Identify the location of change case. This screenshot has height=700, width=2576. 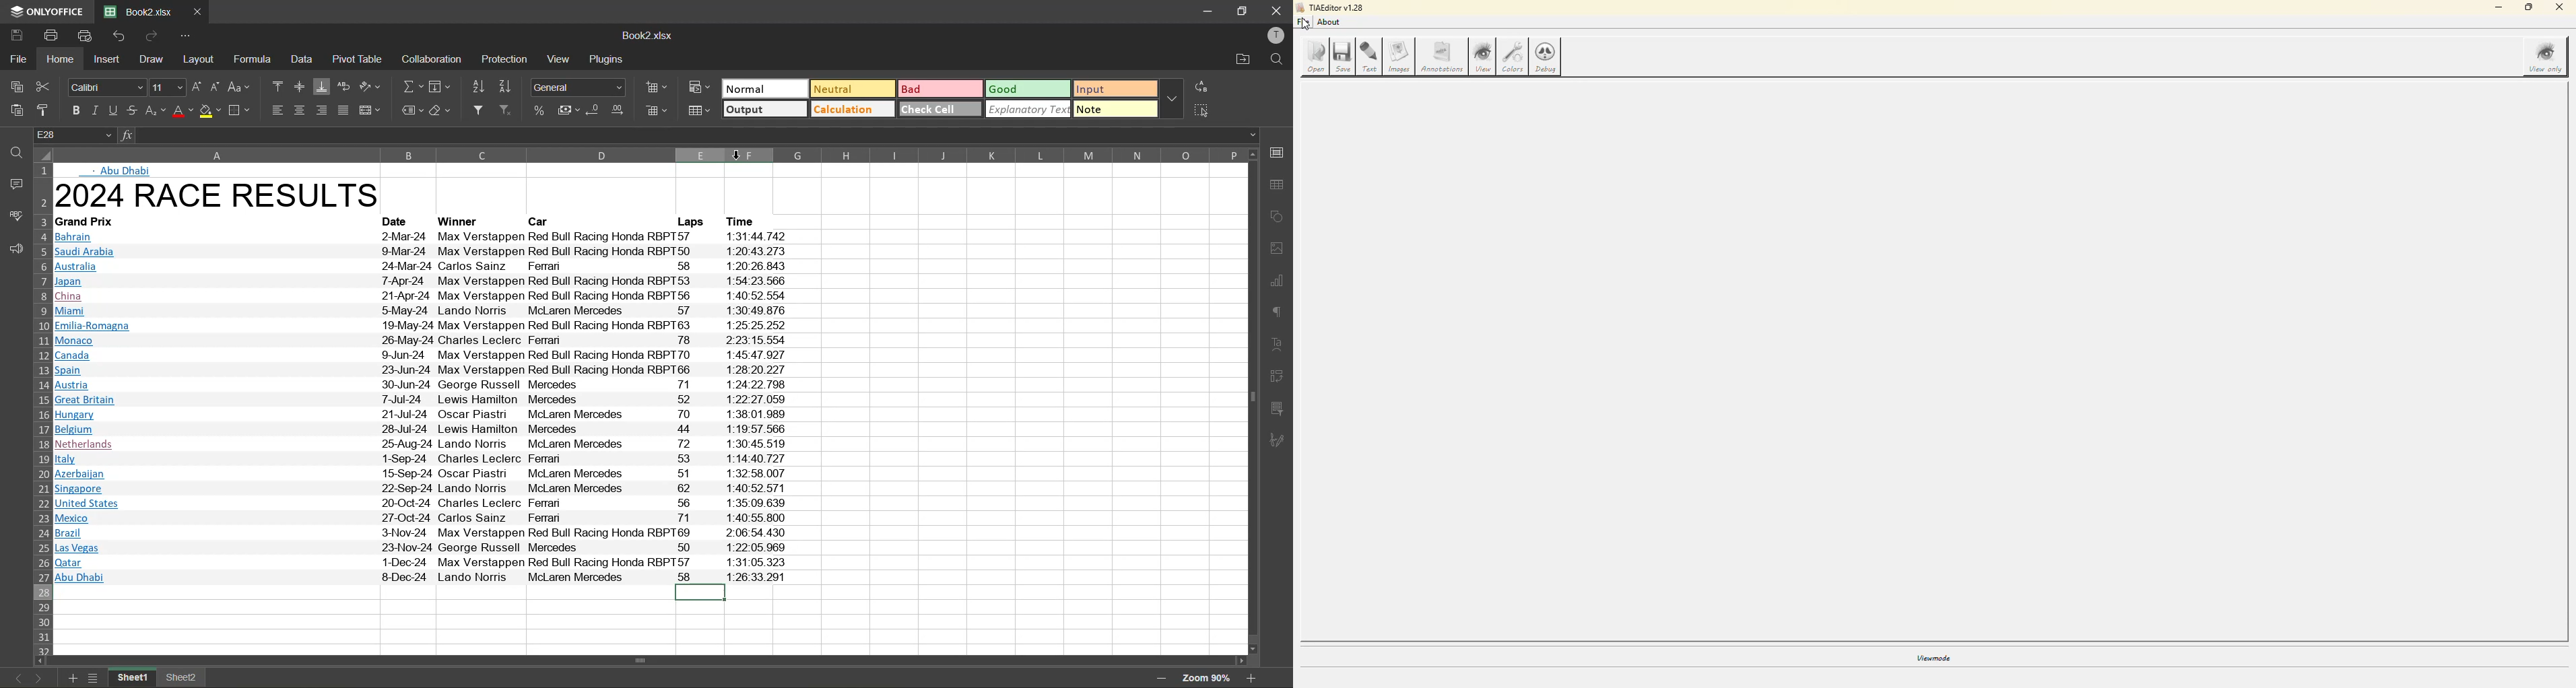
(239, 87).